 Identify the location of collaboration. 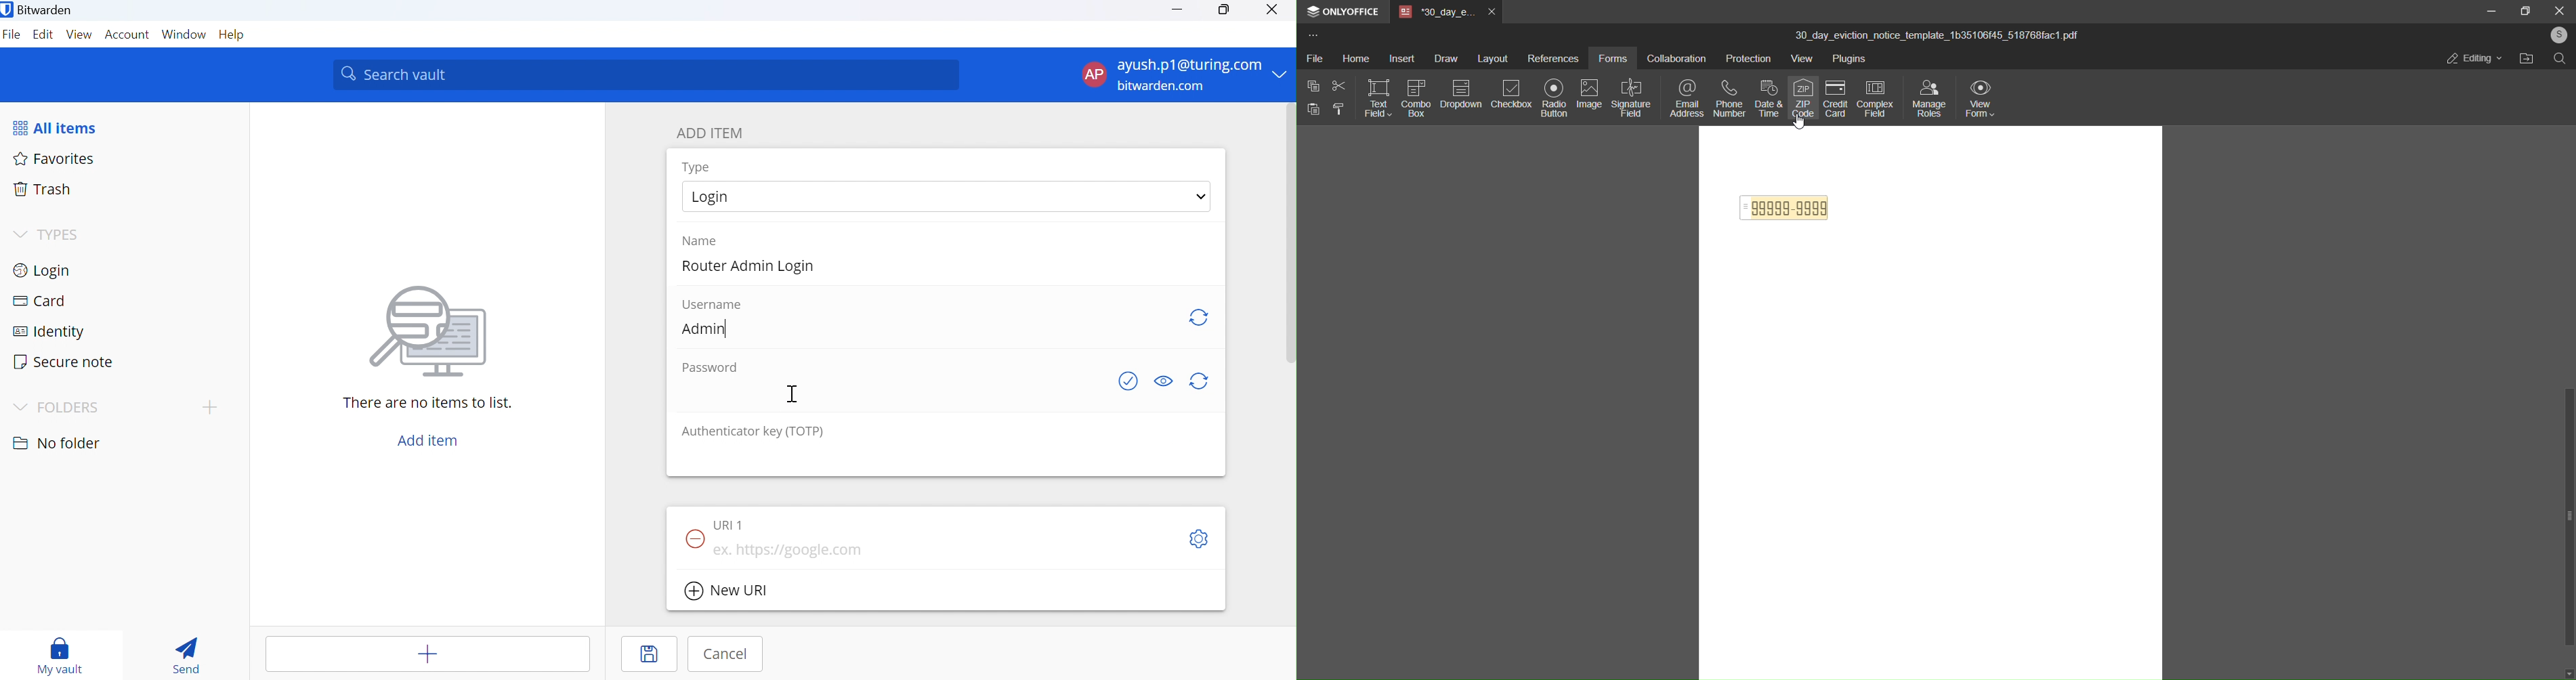
(1673, 57).